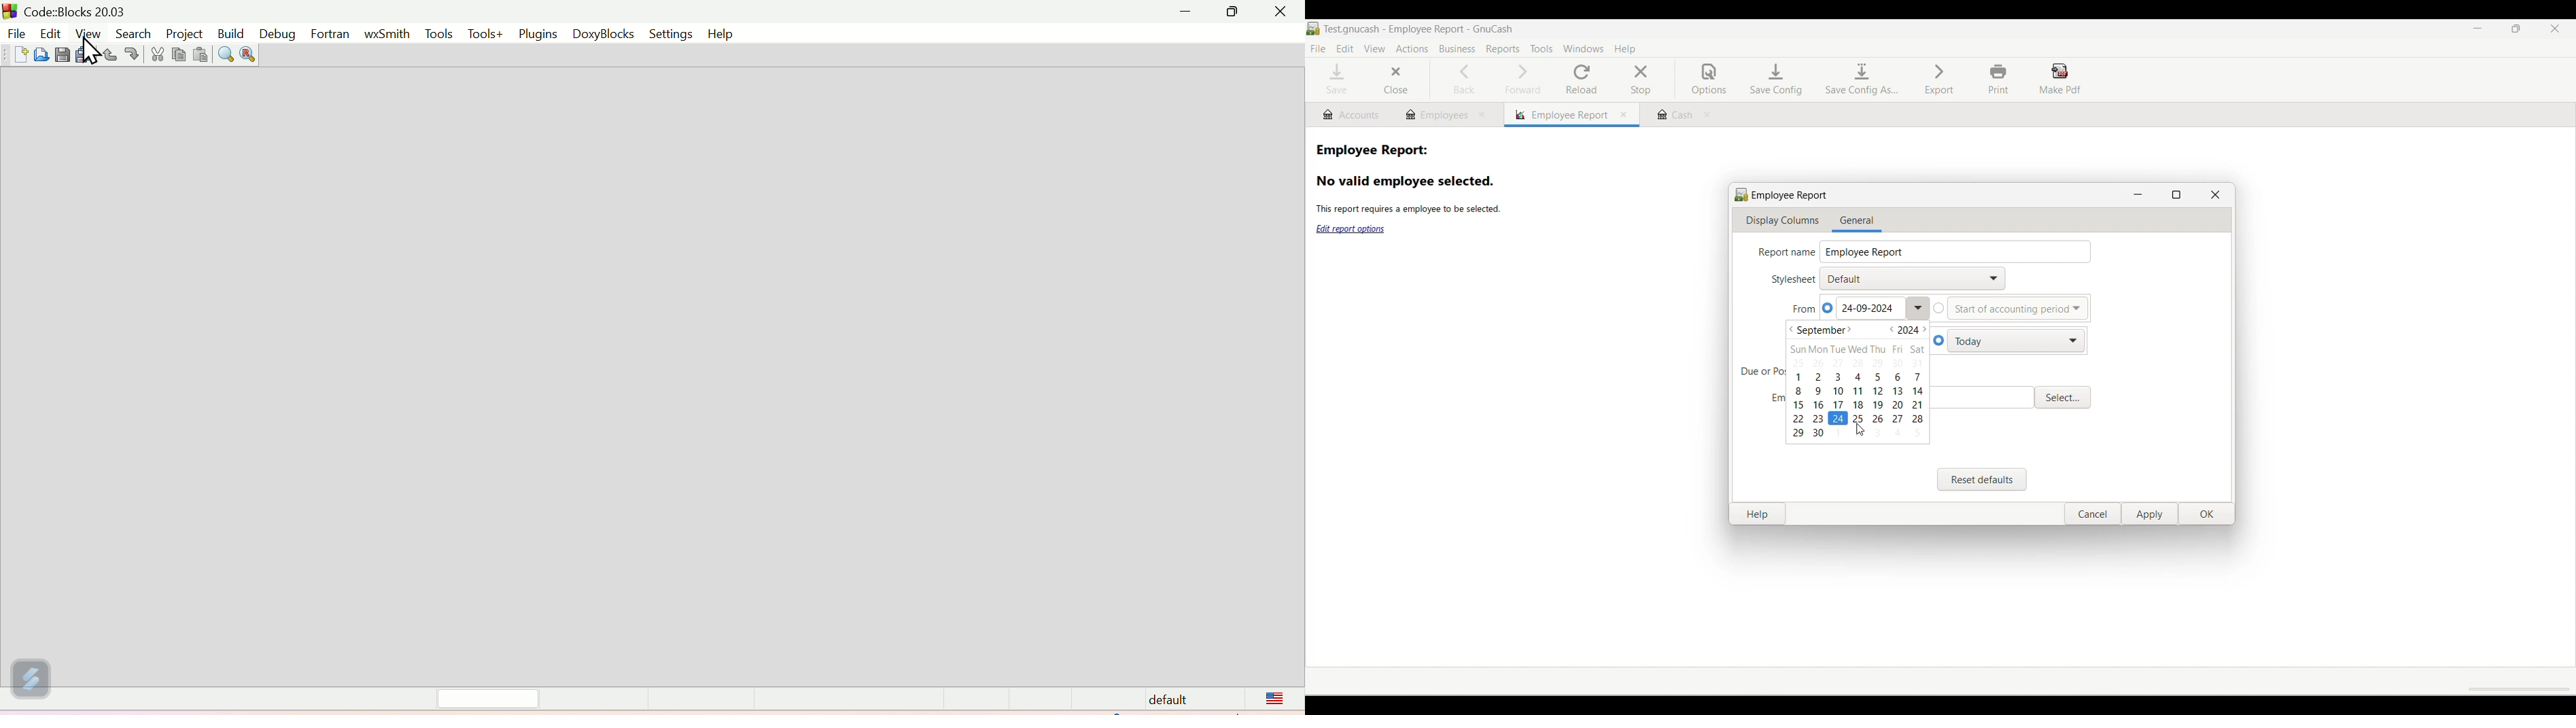 Image resolution: width=2576 pixels, height=728 pixels. Describe the element at coordinates (247, 54) in the screenshot. I see `Replace` at that location.